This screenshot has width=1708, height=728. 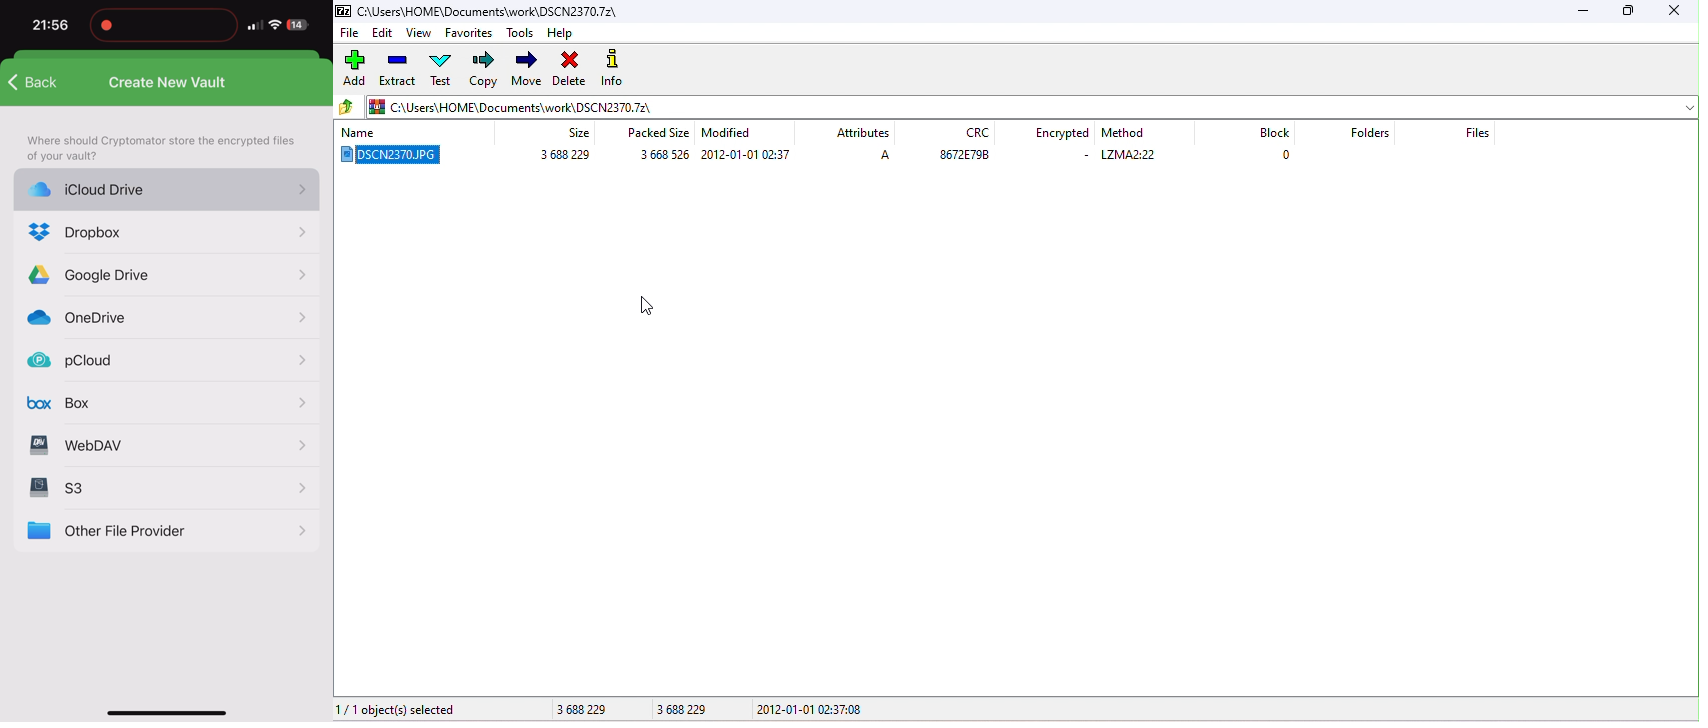 What do you see at coordinates (167, 531) in the screenshot?
I see `other file provider` at bounding box center [167, 531].